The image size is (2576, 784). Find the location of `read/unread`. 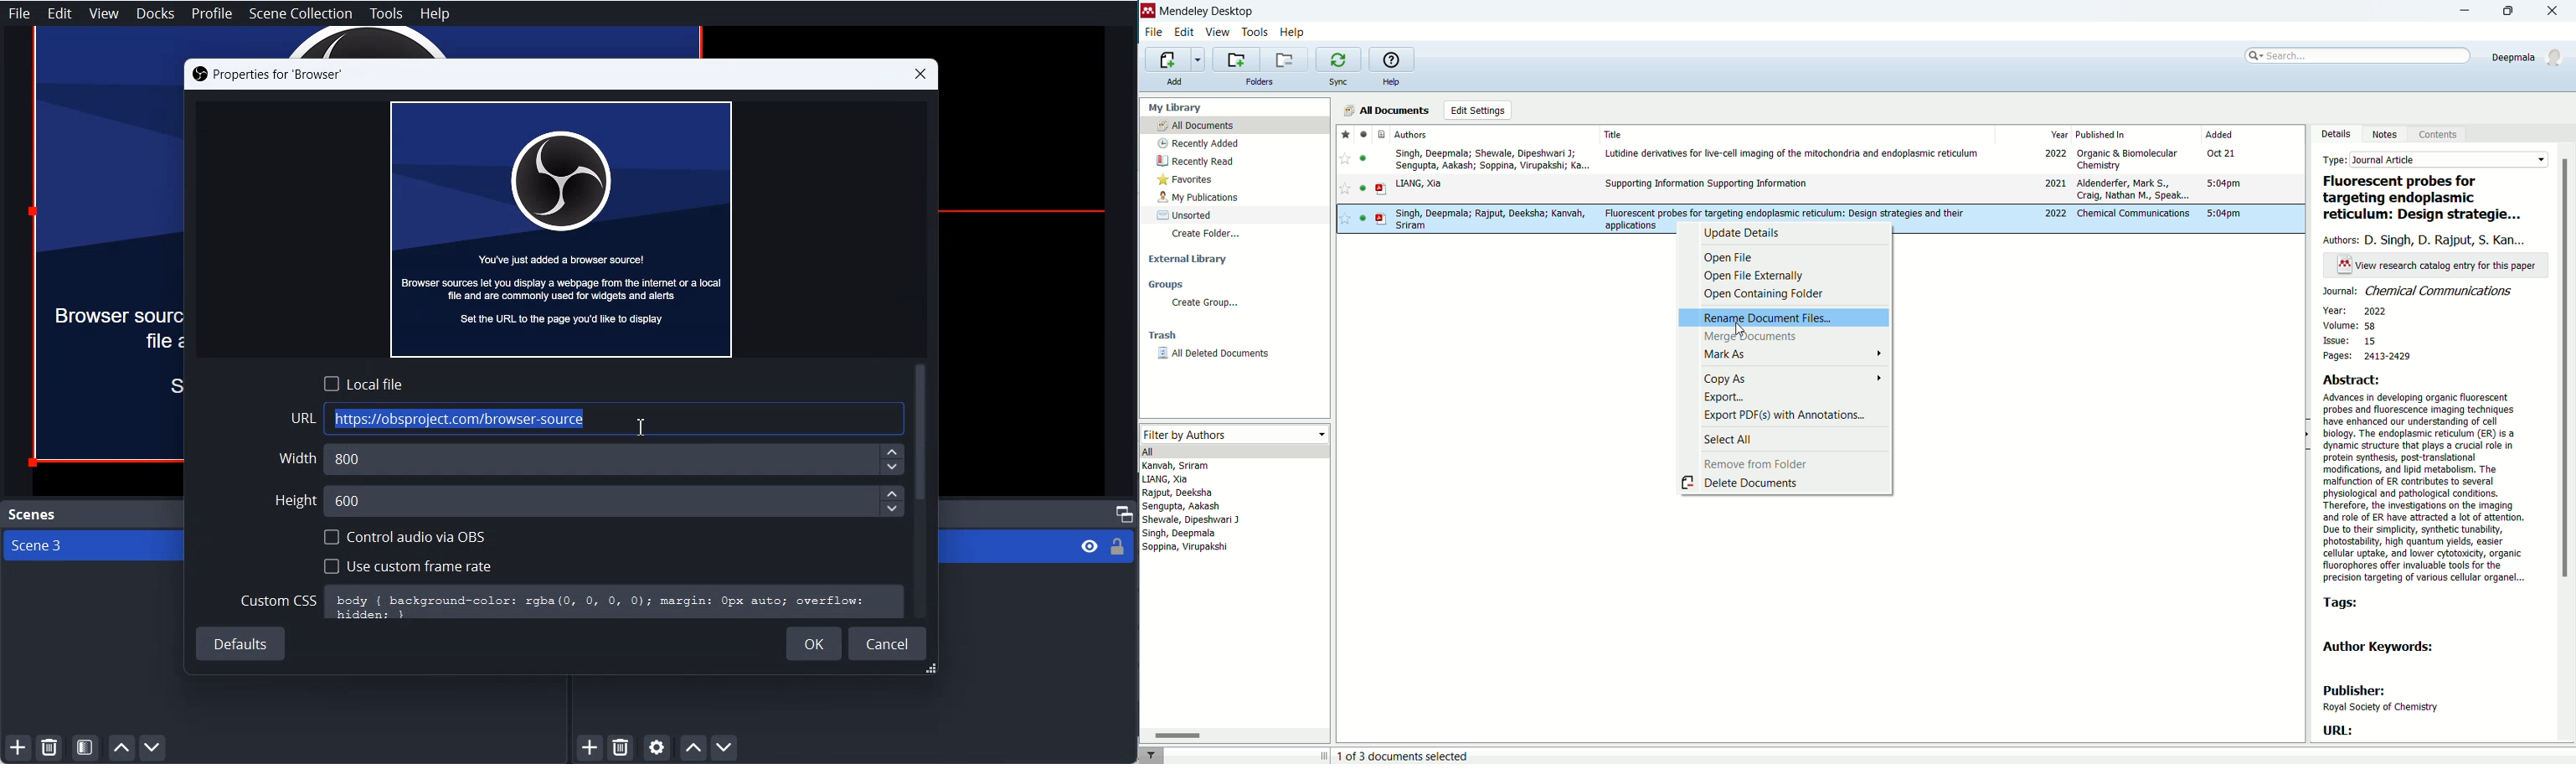

read/unread is located at coordinates (1362, 133).